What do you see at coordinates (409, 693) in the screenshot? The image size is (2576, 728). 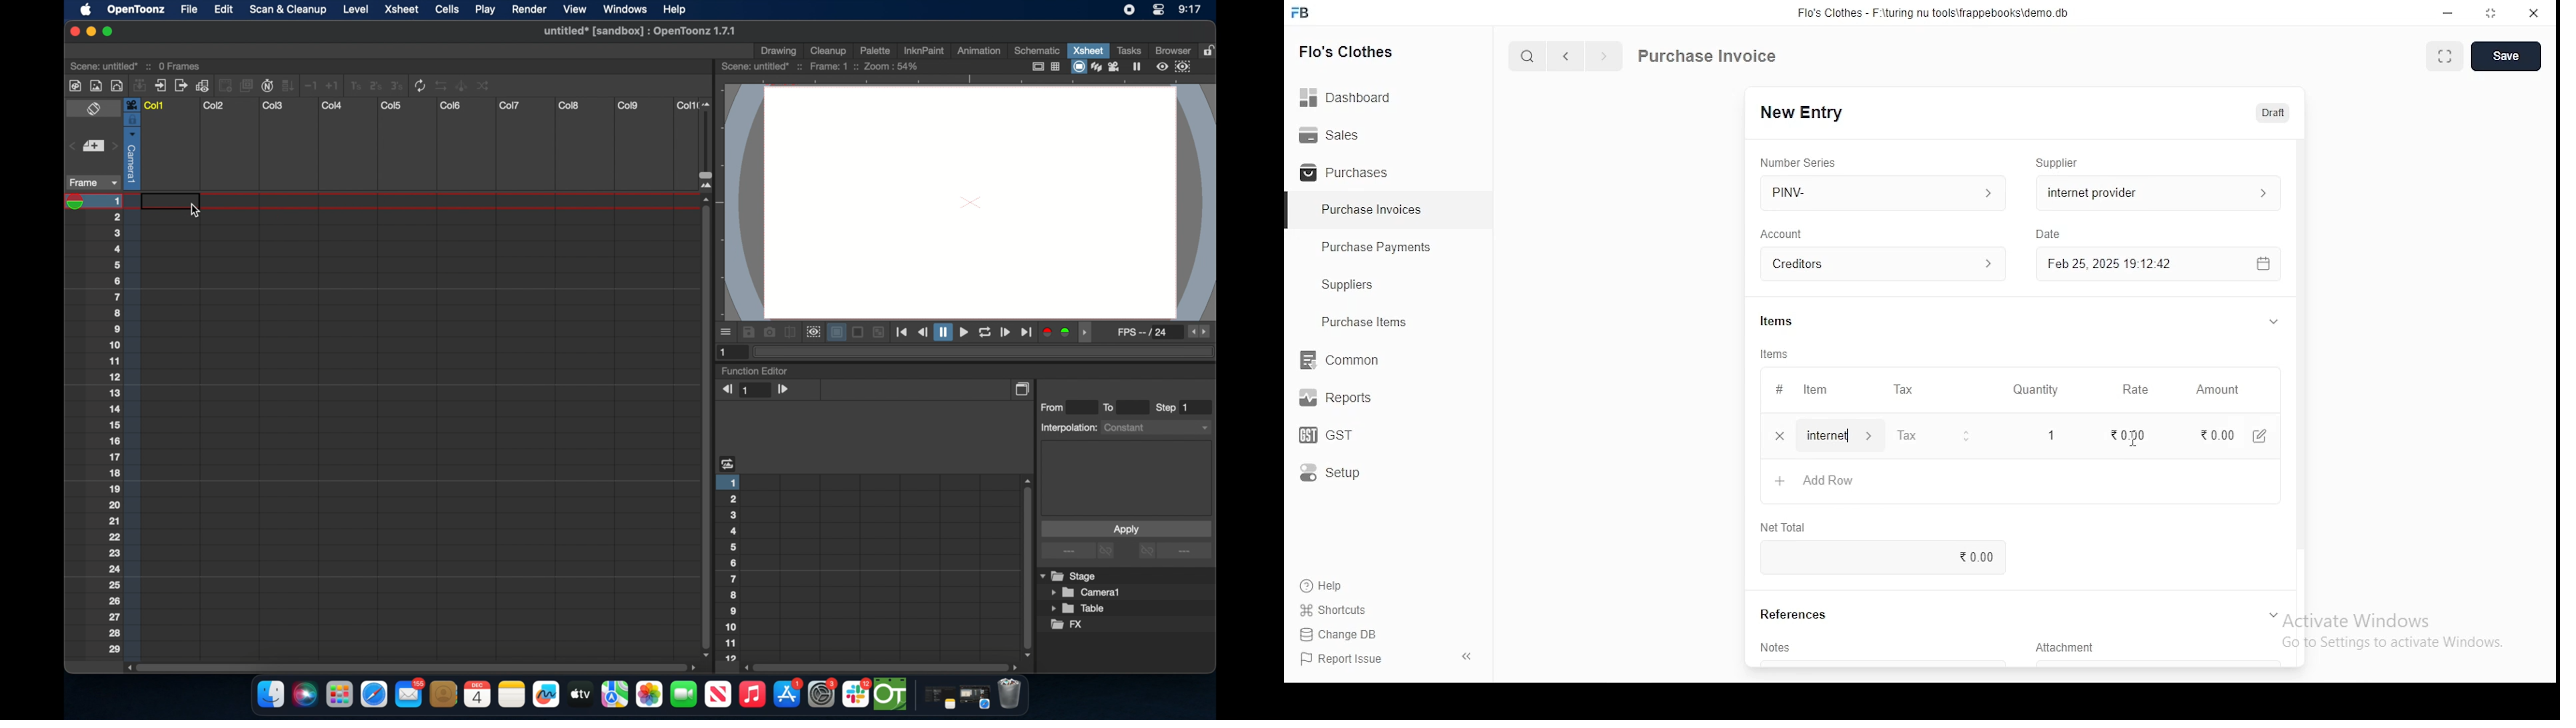 I see `mail` at bounding box center [409, 693].